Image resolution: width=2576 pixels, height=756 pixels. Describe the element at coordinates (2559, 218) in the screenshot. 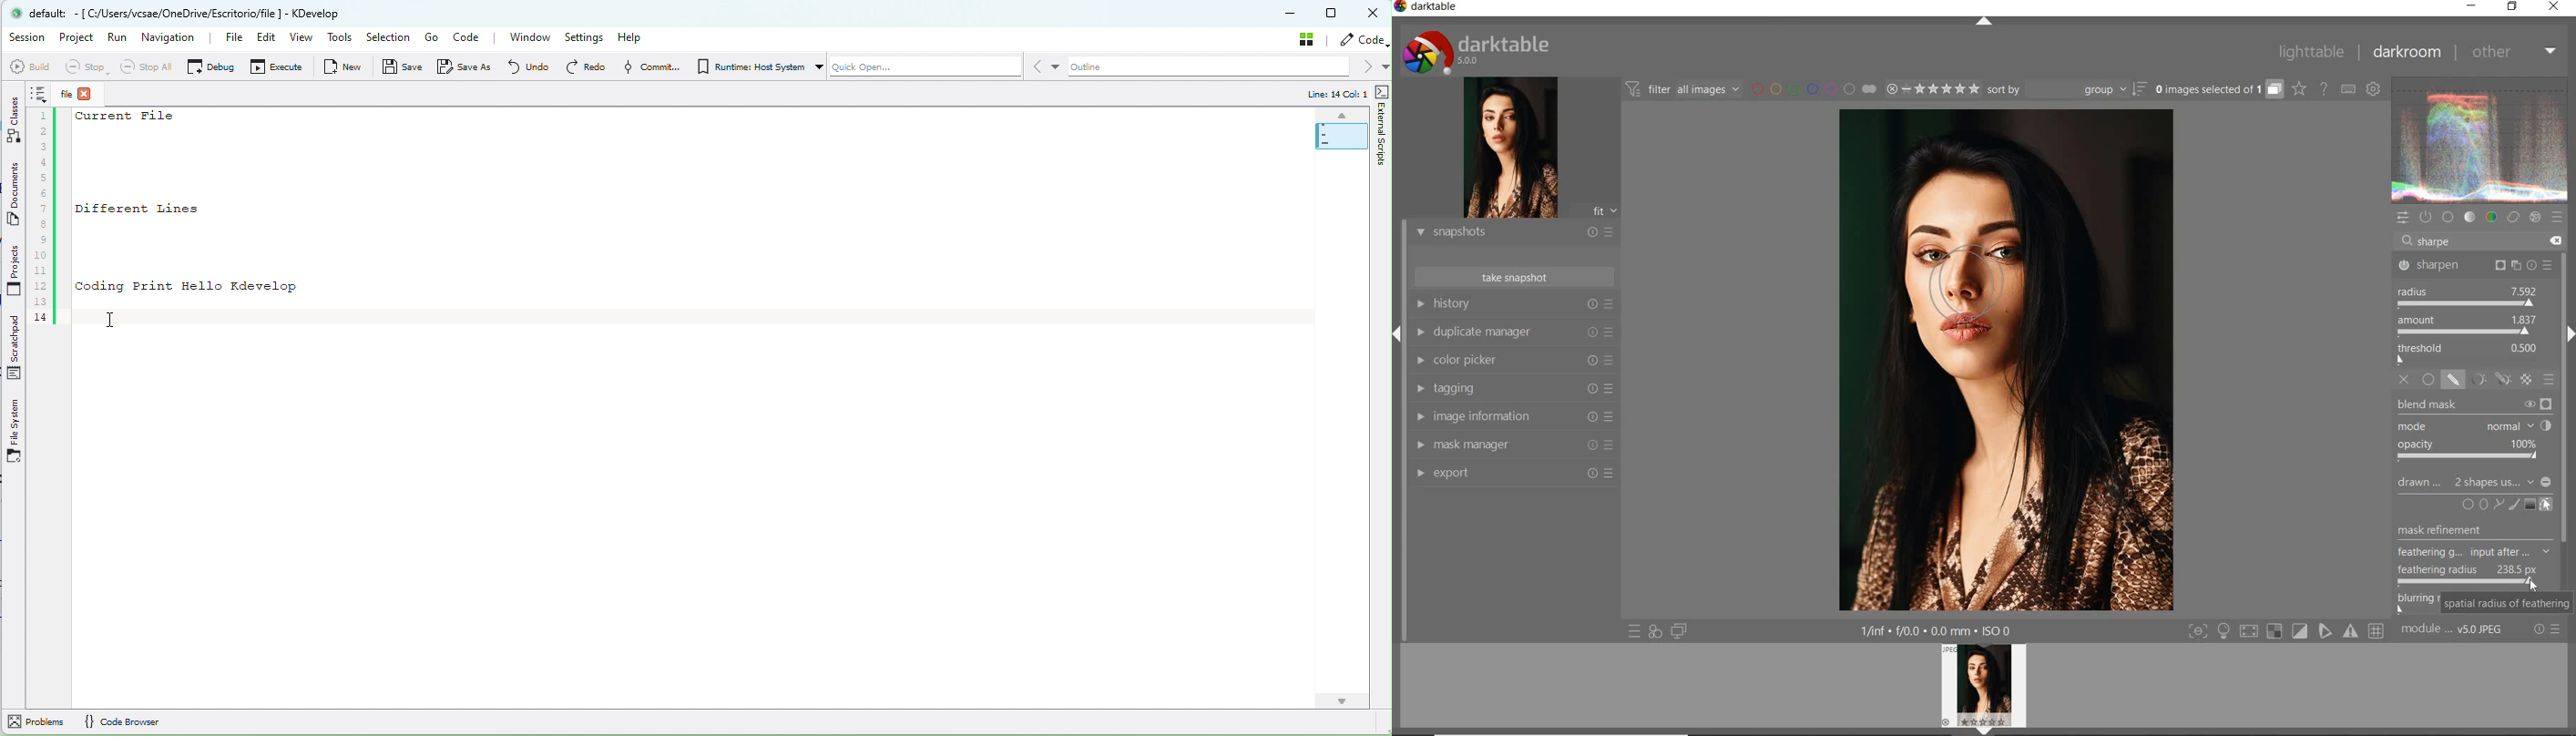

I see `sign ` at that location.